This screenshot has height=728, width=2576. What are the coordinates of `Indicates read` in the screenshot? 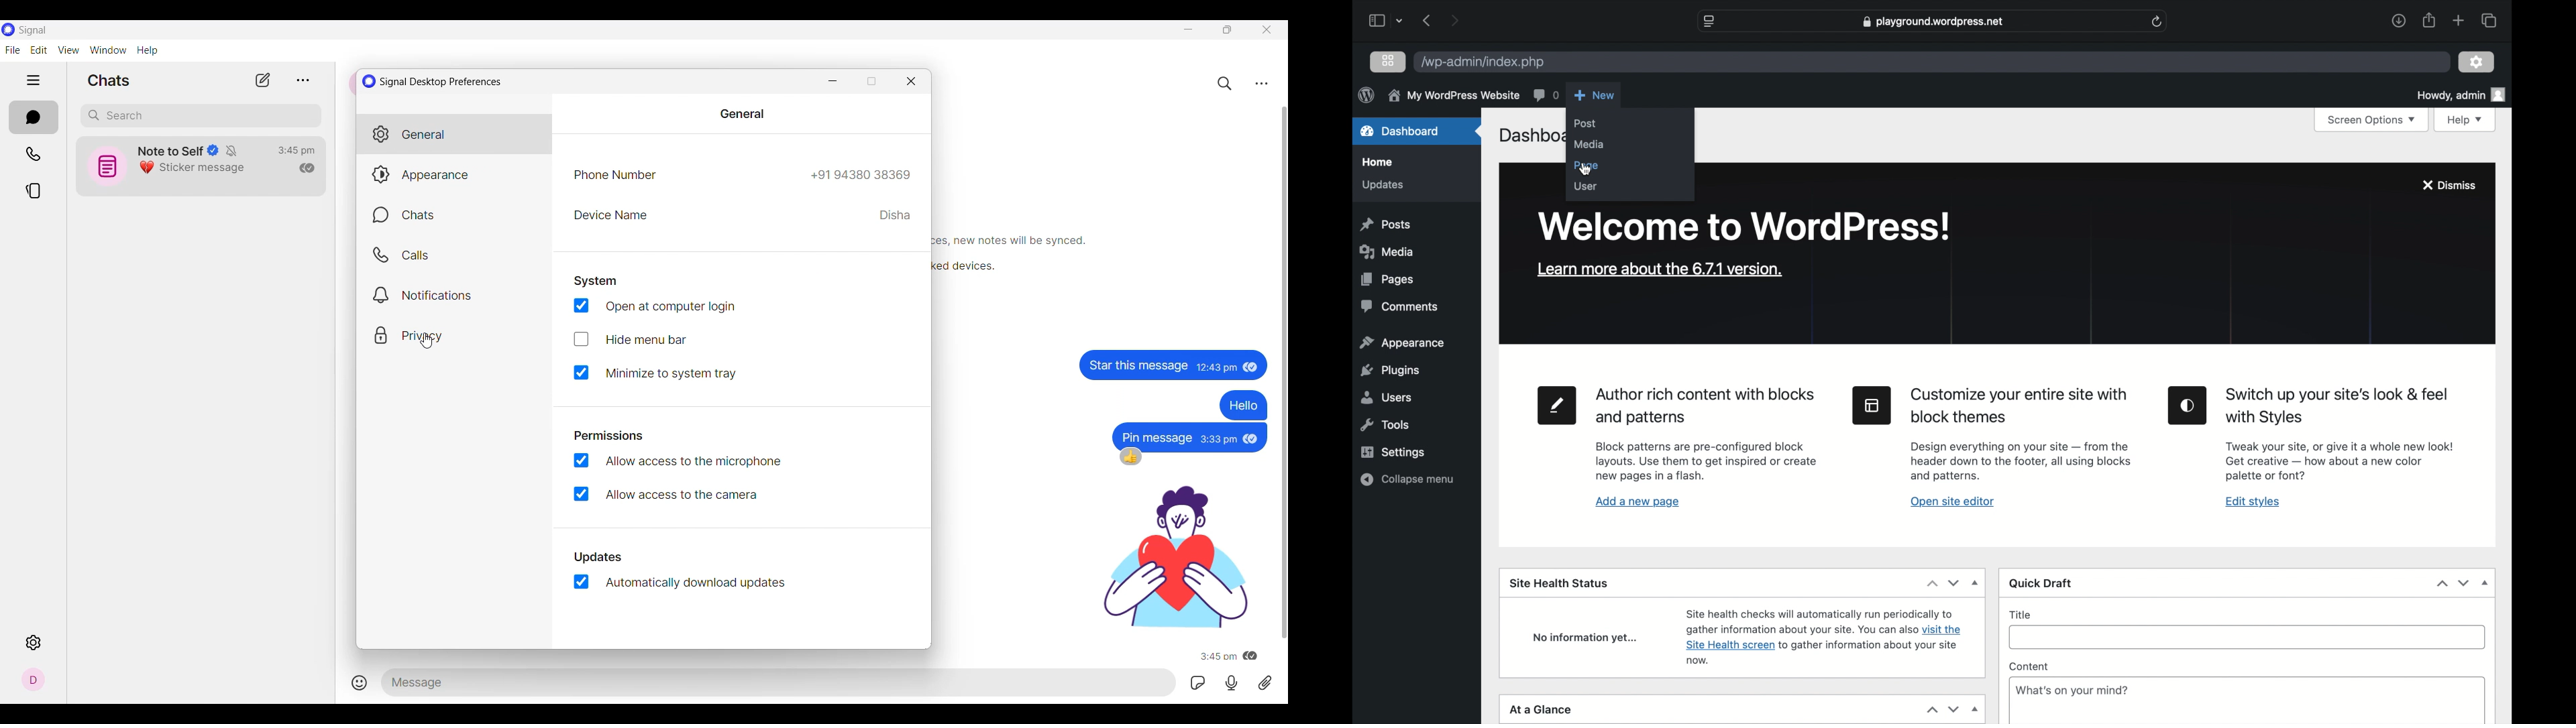 It's located at (307, 168).